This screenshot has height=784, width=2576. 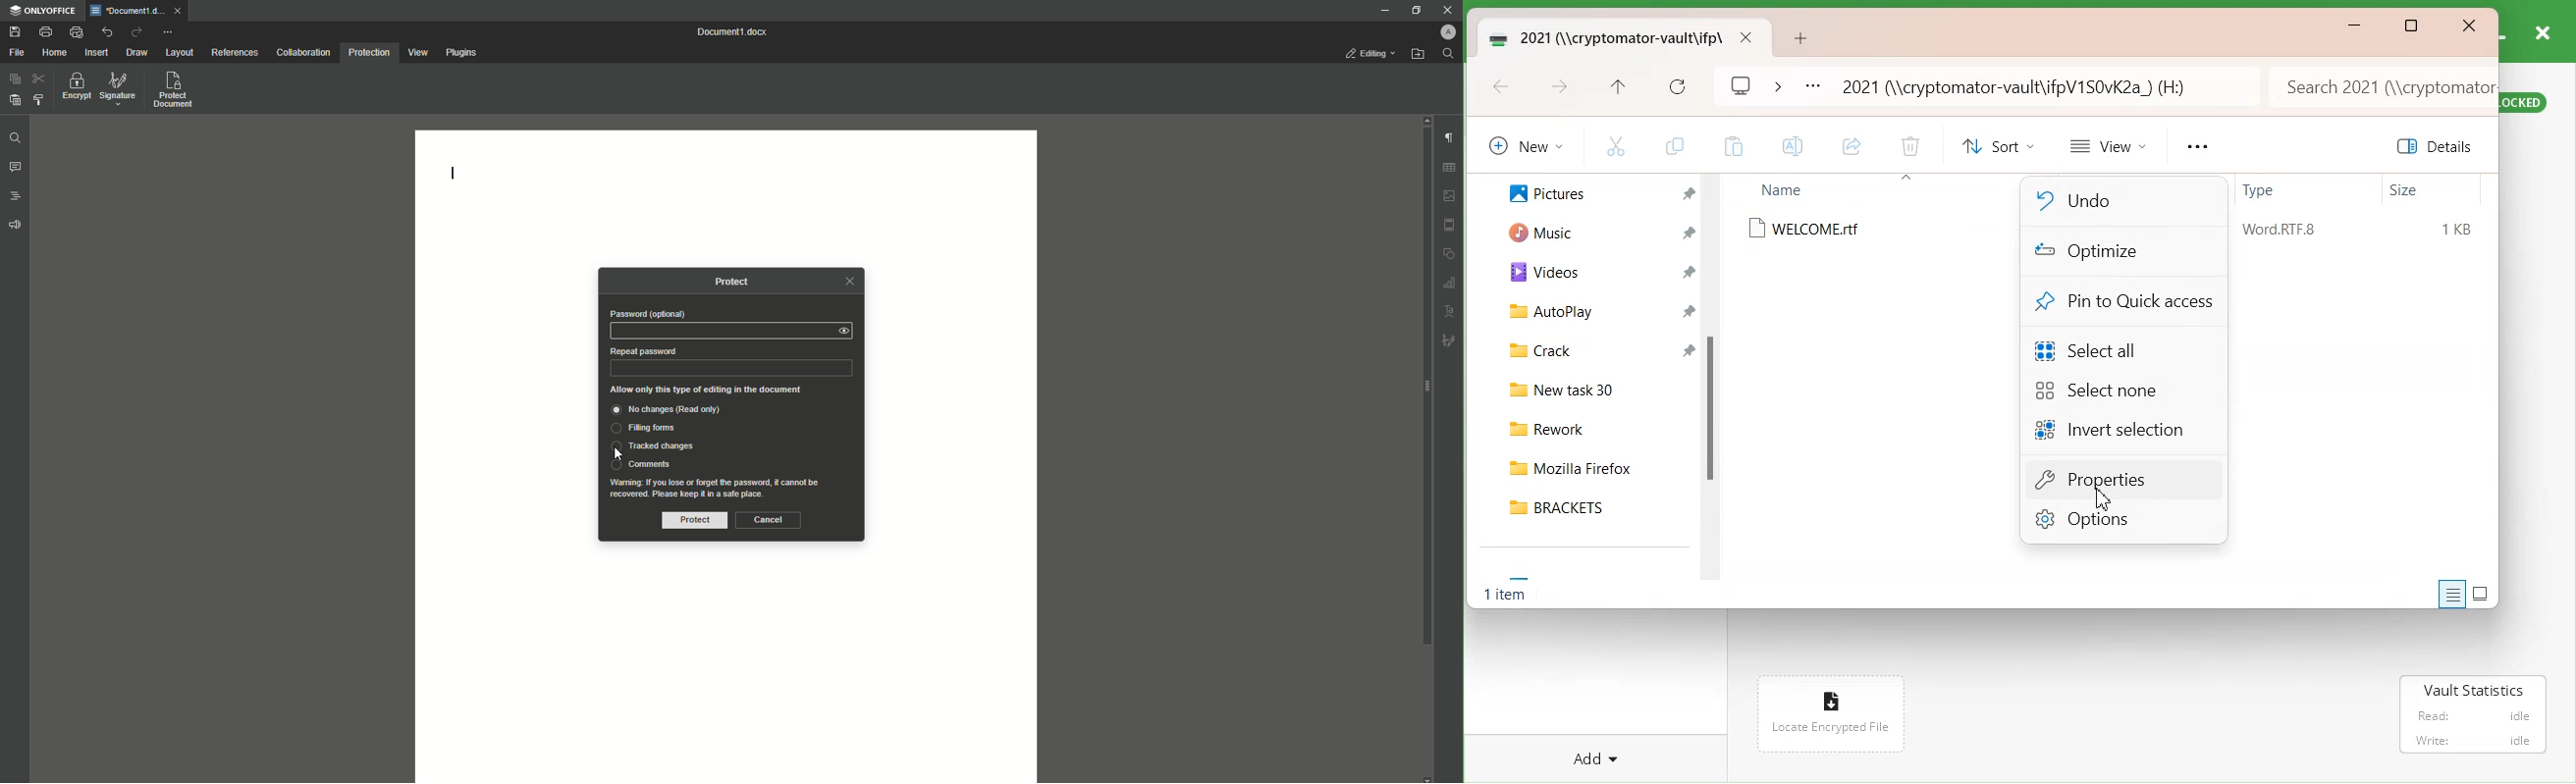 I want to click on Password (optional), so click(x=647, y=313).